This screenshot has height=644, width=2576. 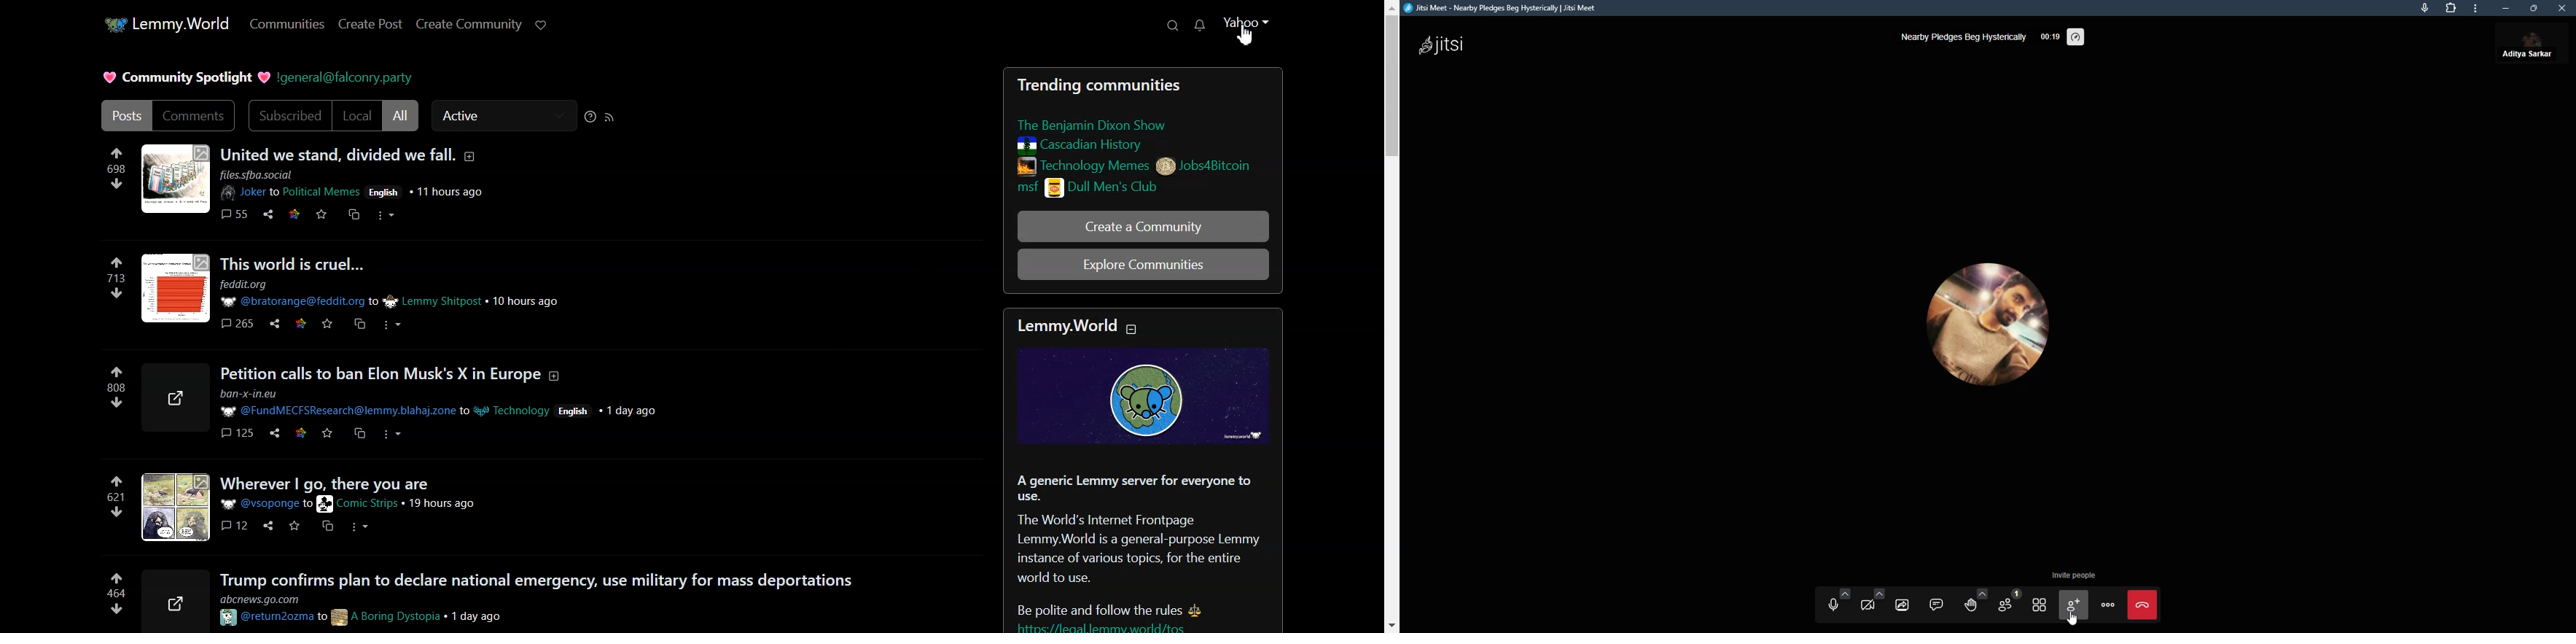 I want to click on 280, so click(x=104, y=384).